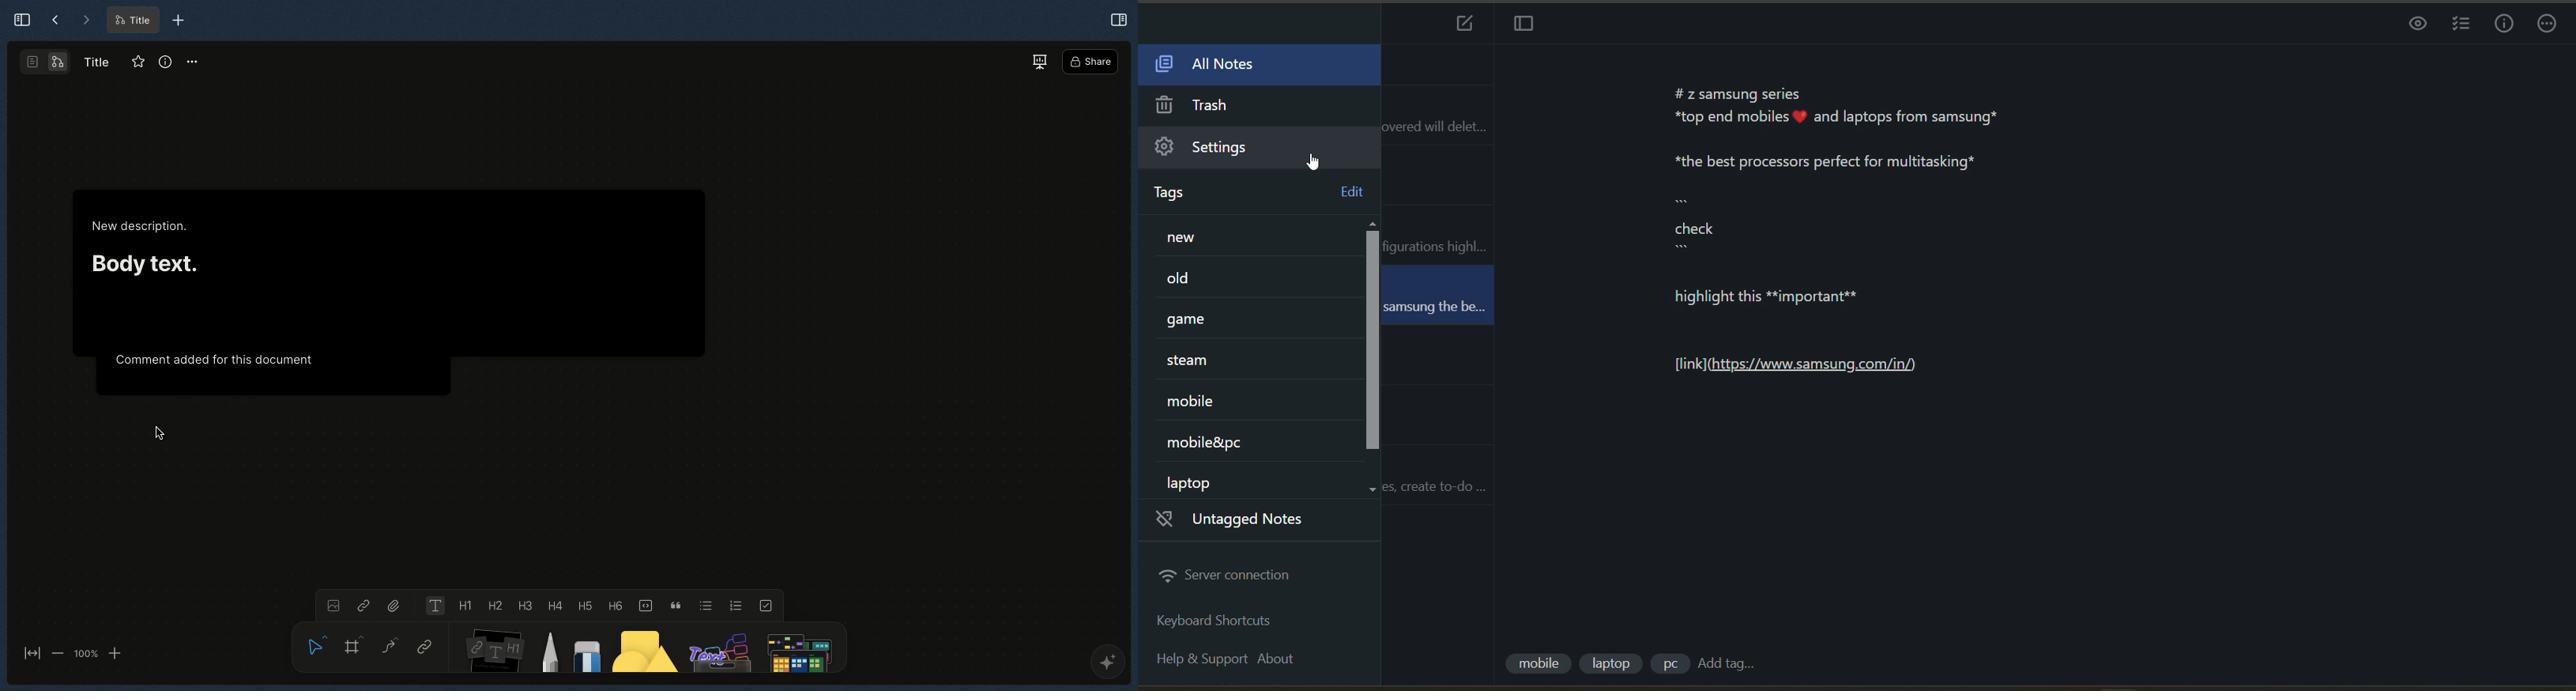 The height and width of the screenshot is (700, 2576). Describe the element at coordinates (1375, 489) in the screenshot. I see `move down` at that location.